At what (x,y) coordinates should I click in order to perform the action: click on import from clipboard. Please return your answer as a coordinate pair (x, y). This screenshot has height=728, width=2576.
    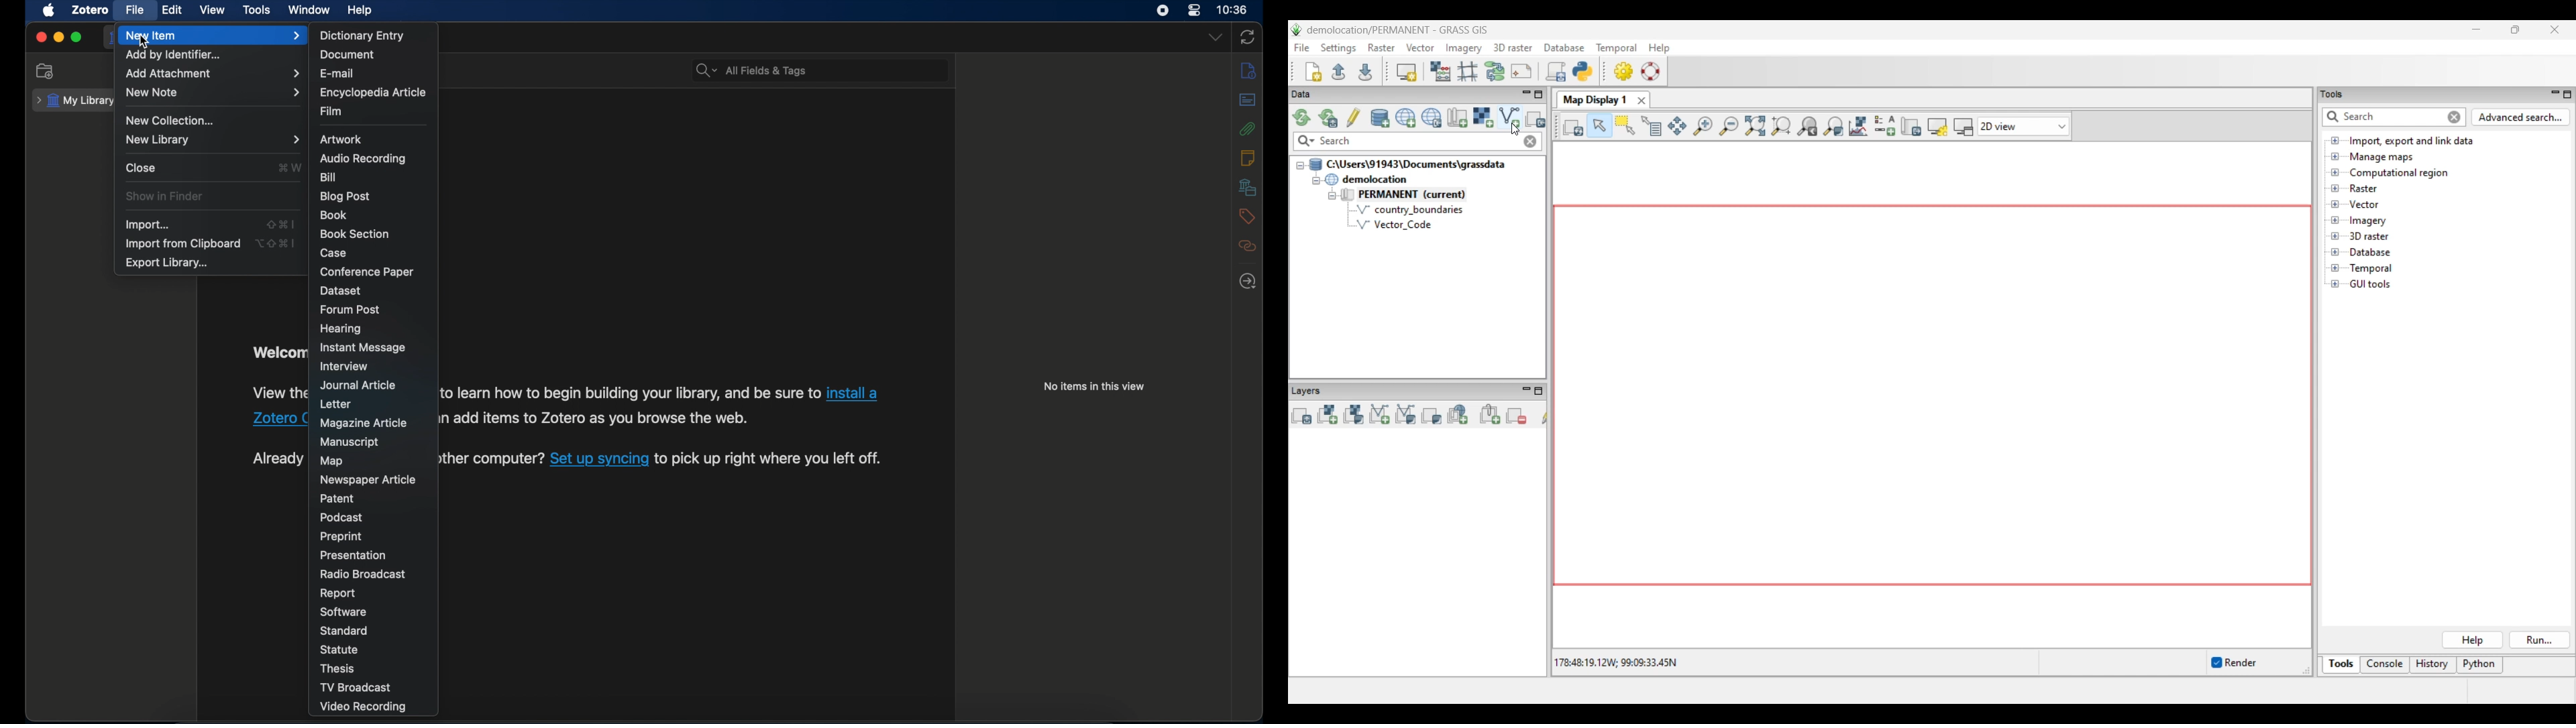
    Looking at the image, I should click on (182, 244).